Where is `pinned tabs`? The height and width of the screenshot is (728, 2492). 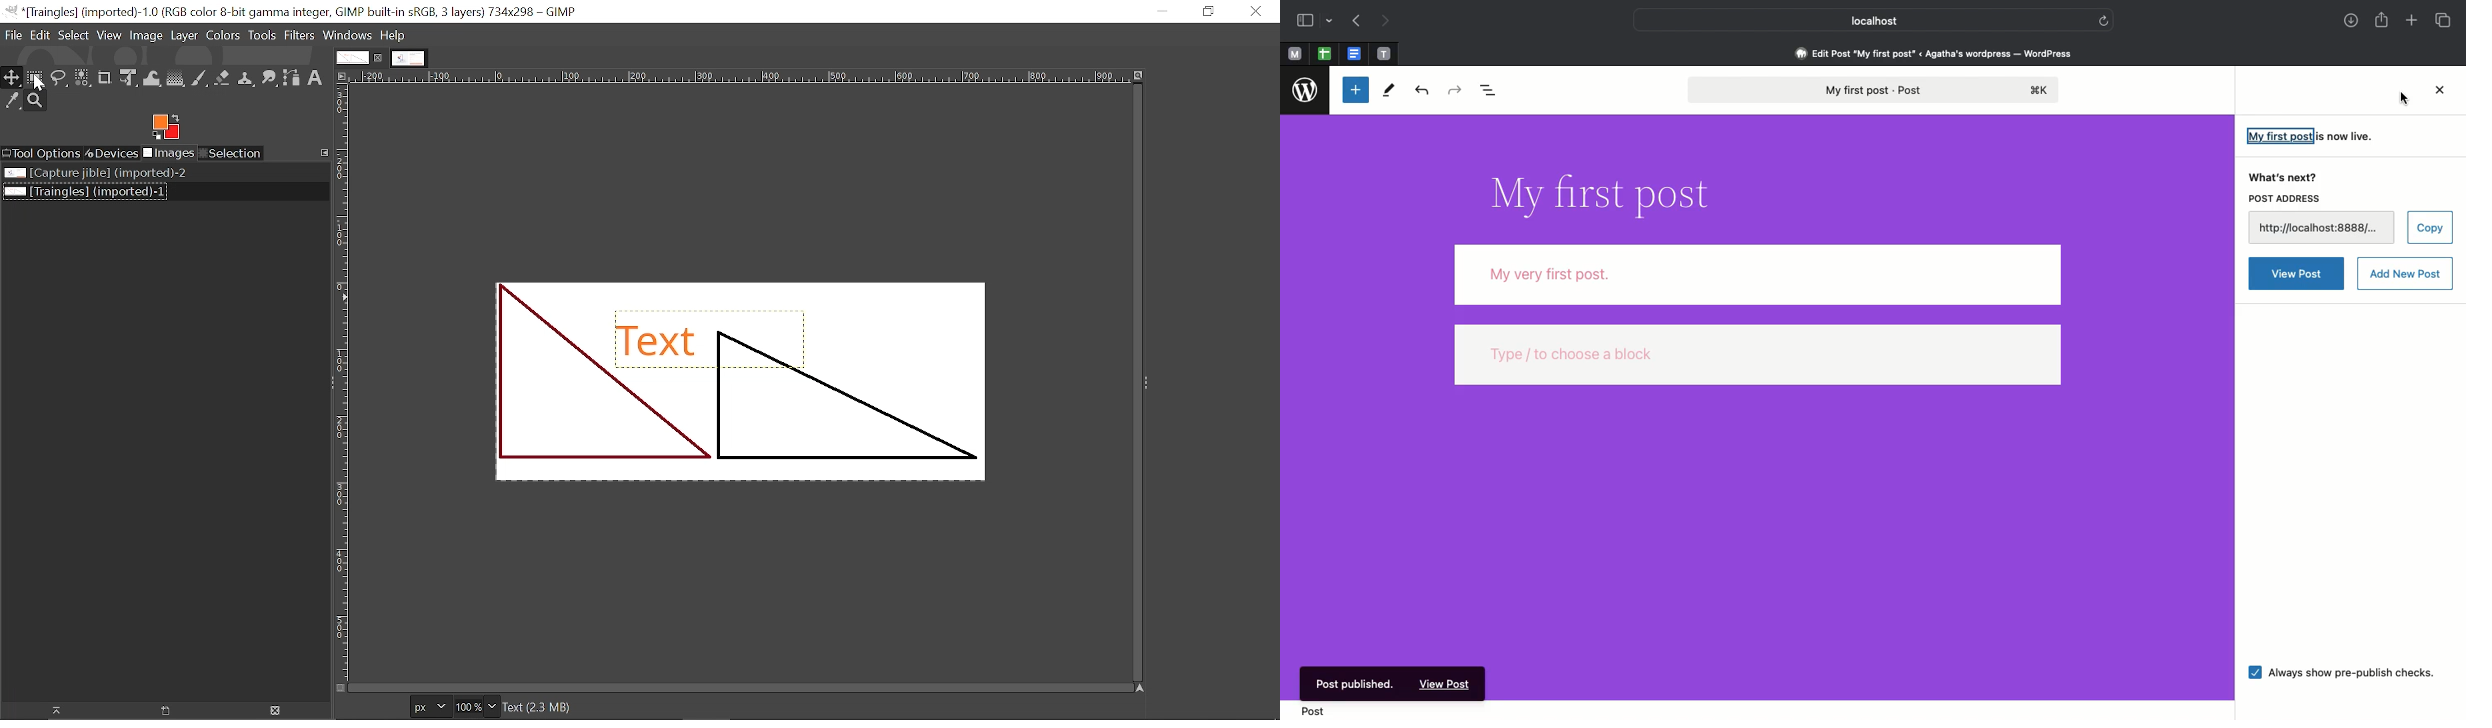
pinned tabs is located at coordinates (1327, 54).